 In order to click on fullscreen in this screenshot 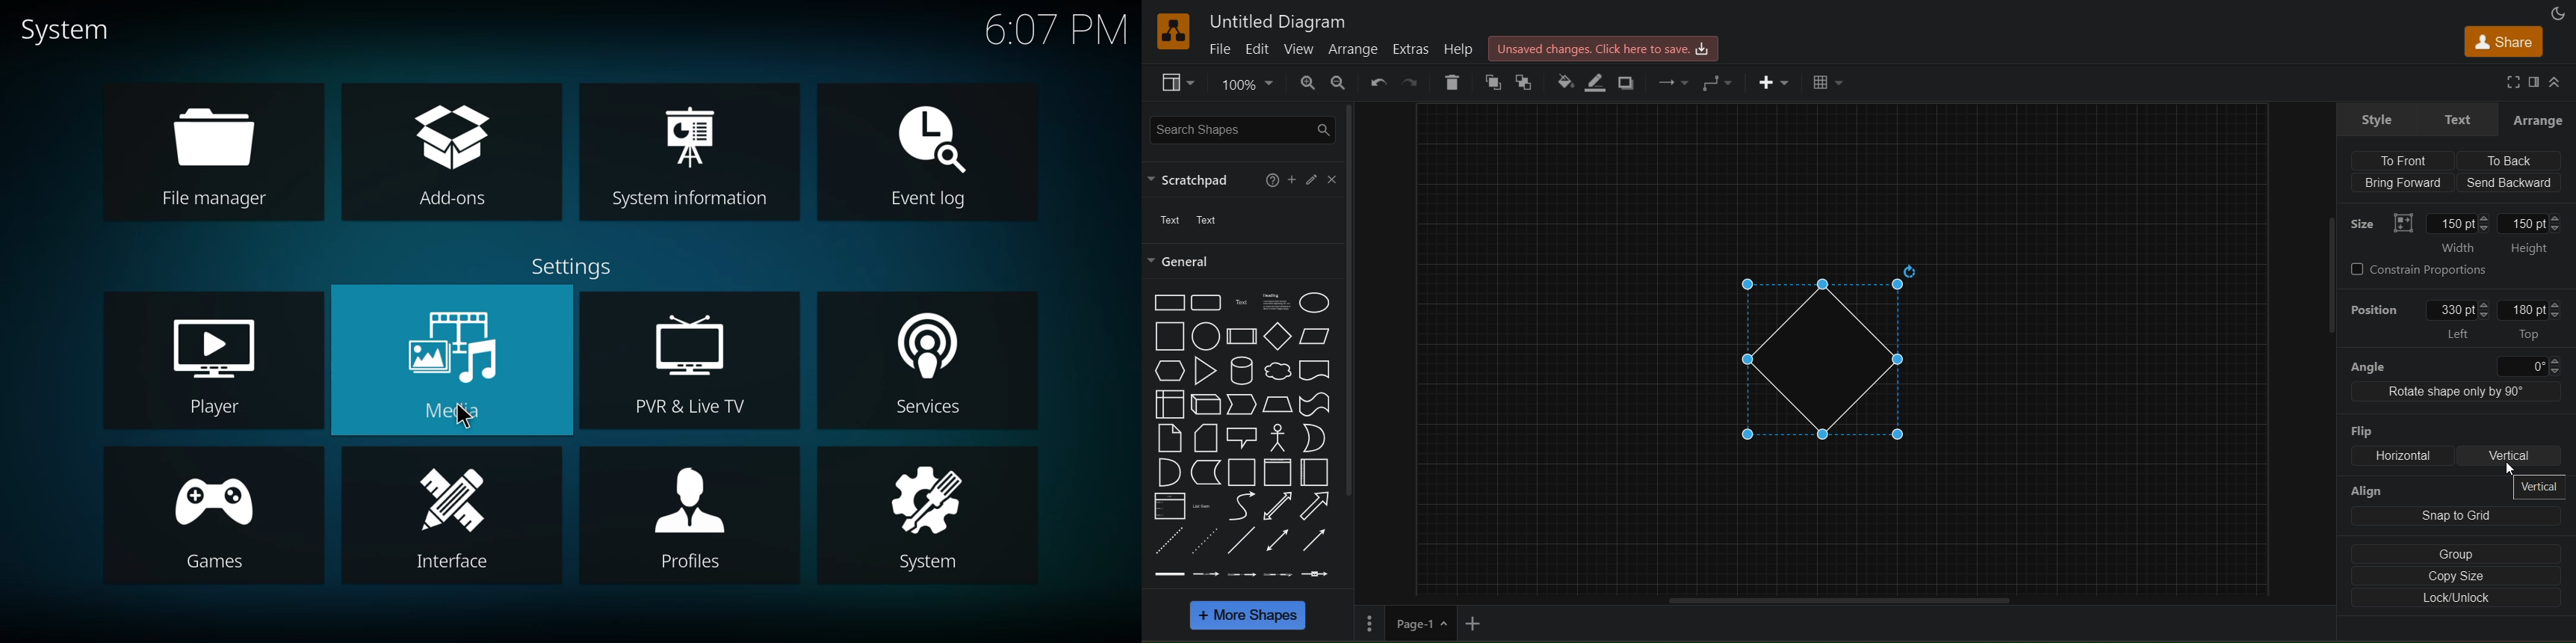, I will do `click(2513, 81)`.